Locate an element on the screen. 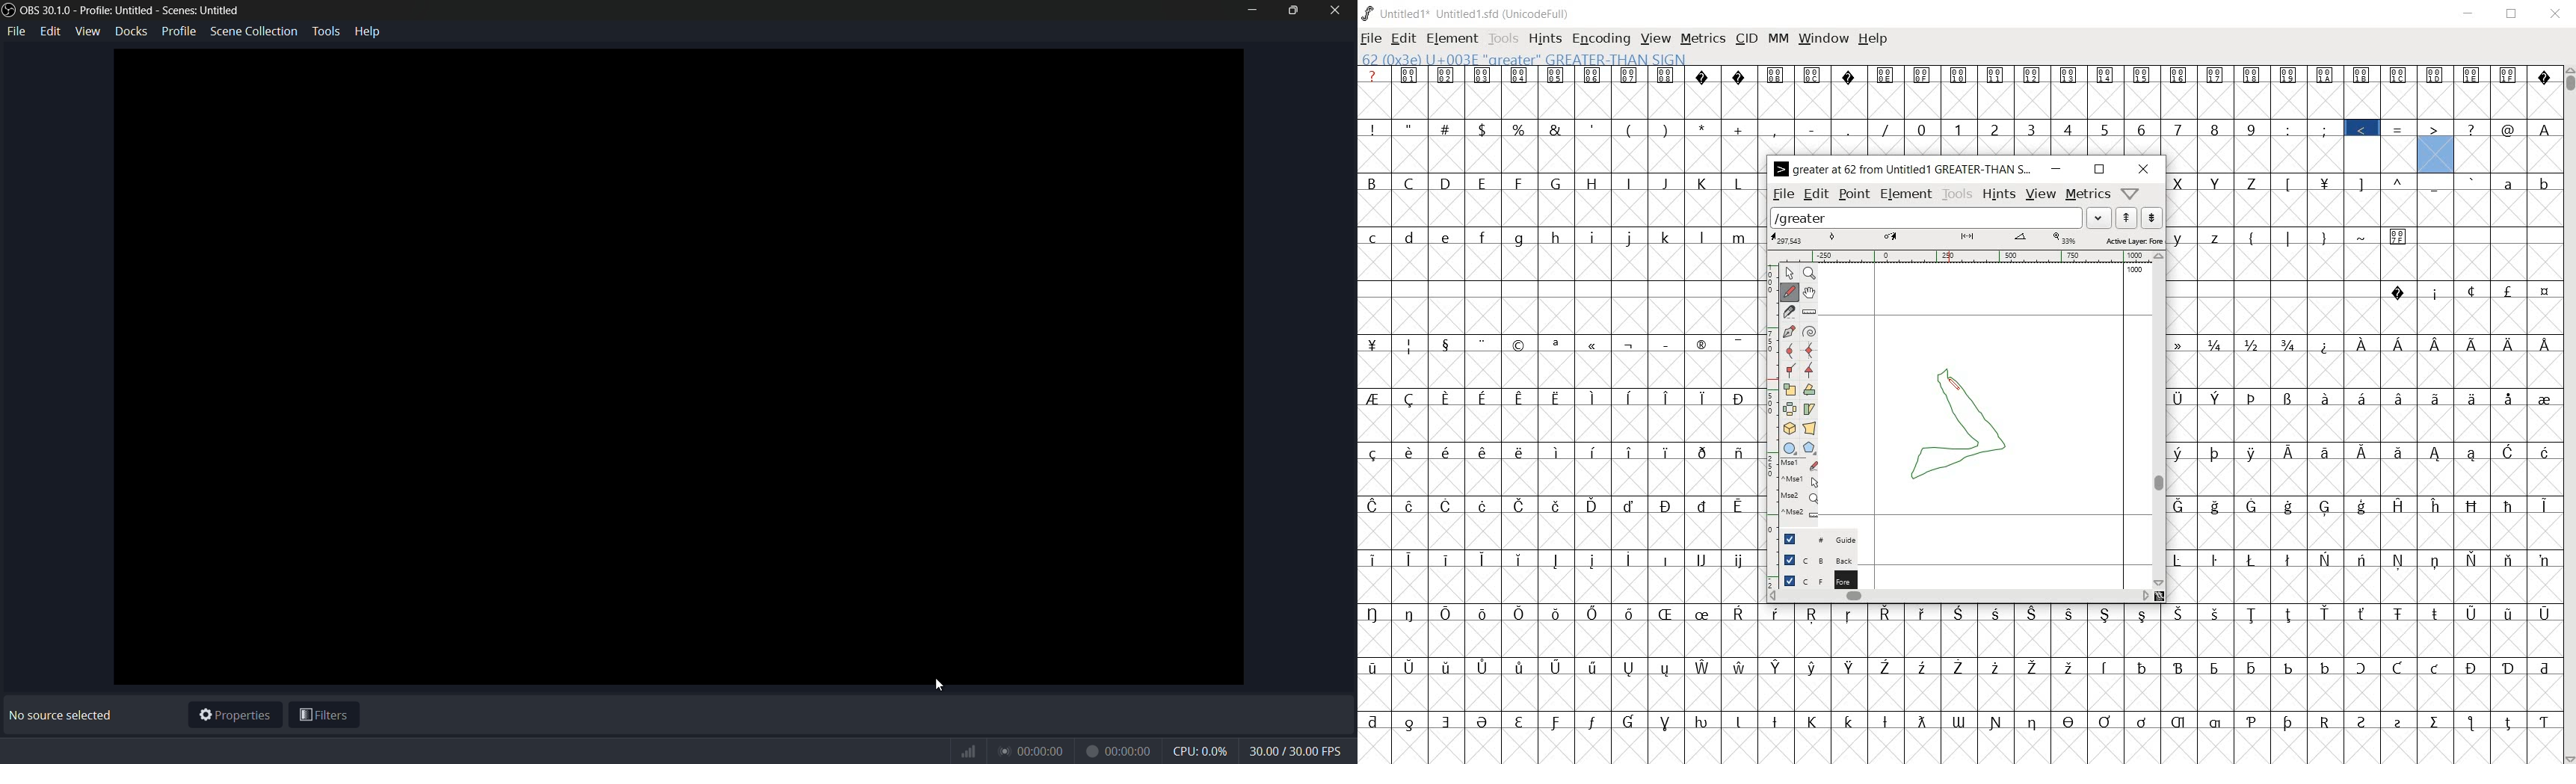  view menu is located at coordinates (88, 30).